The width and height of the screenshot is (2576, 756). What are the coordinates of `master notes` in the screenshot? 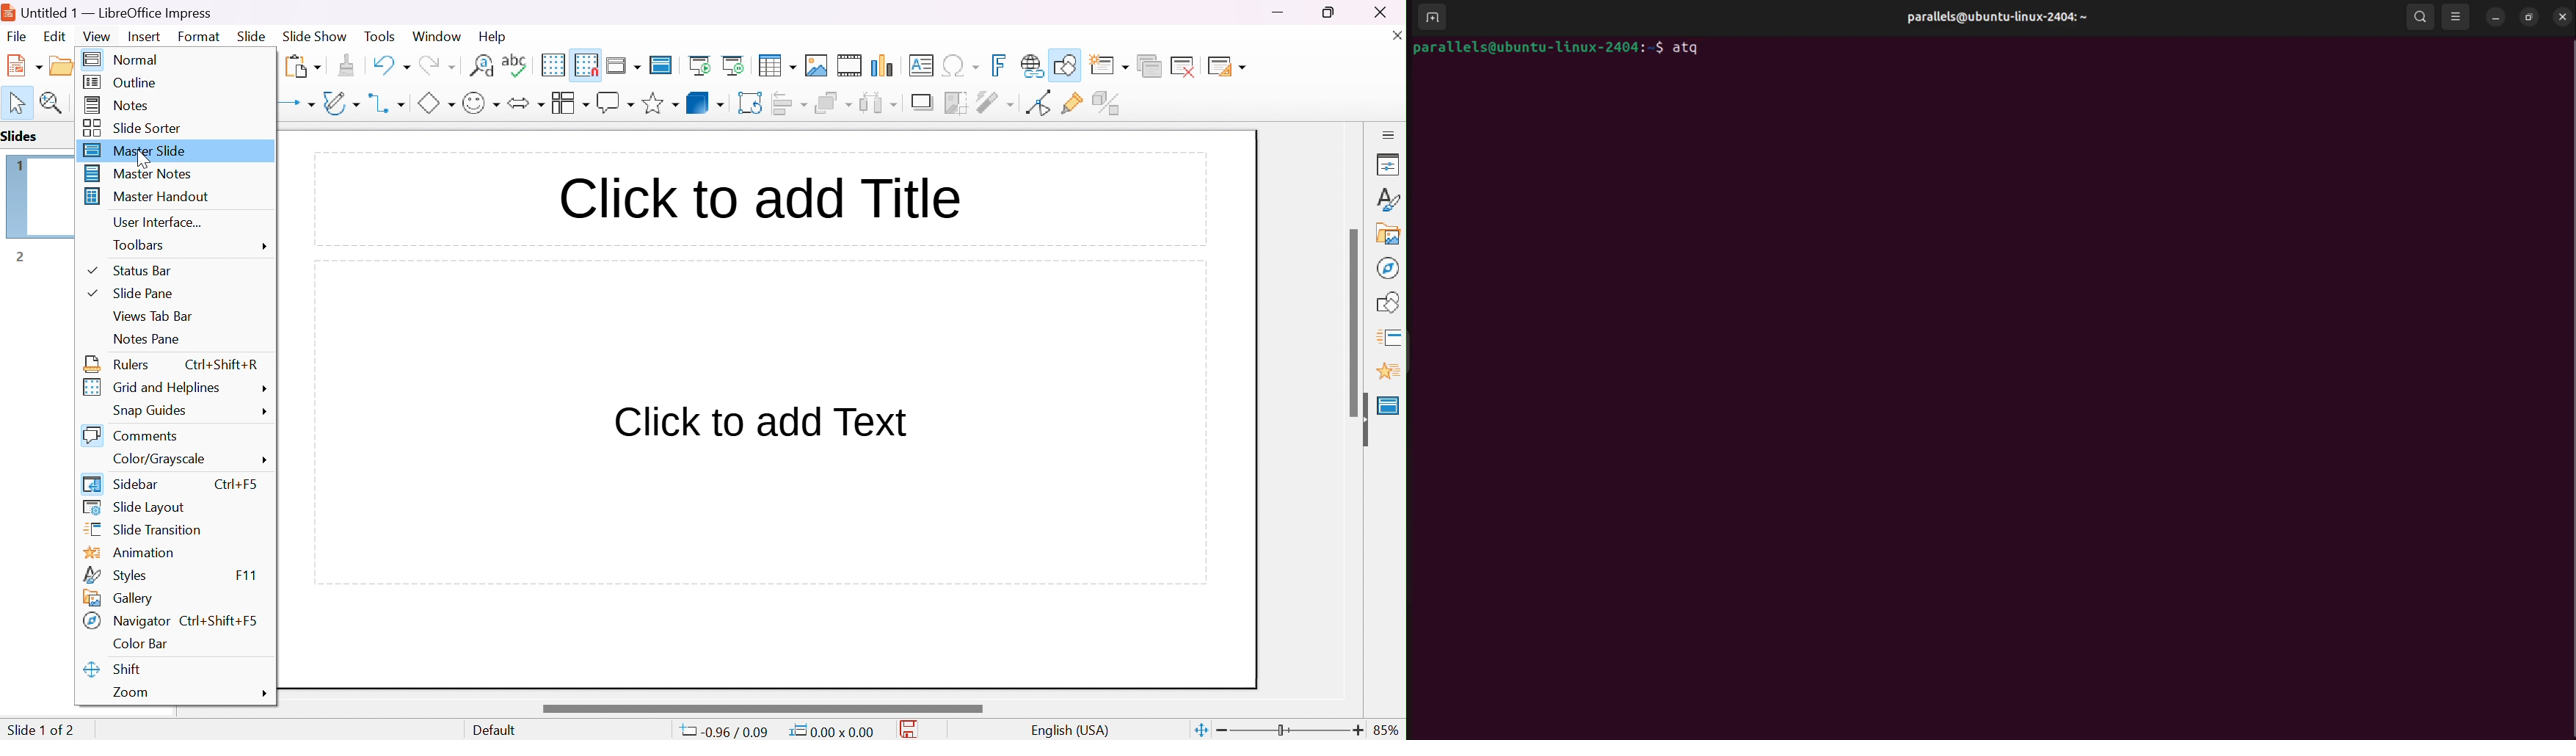 It's located at (142, 173).